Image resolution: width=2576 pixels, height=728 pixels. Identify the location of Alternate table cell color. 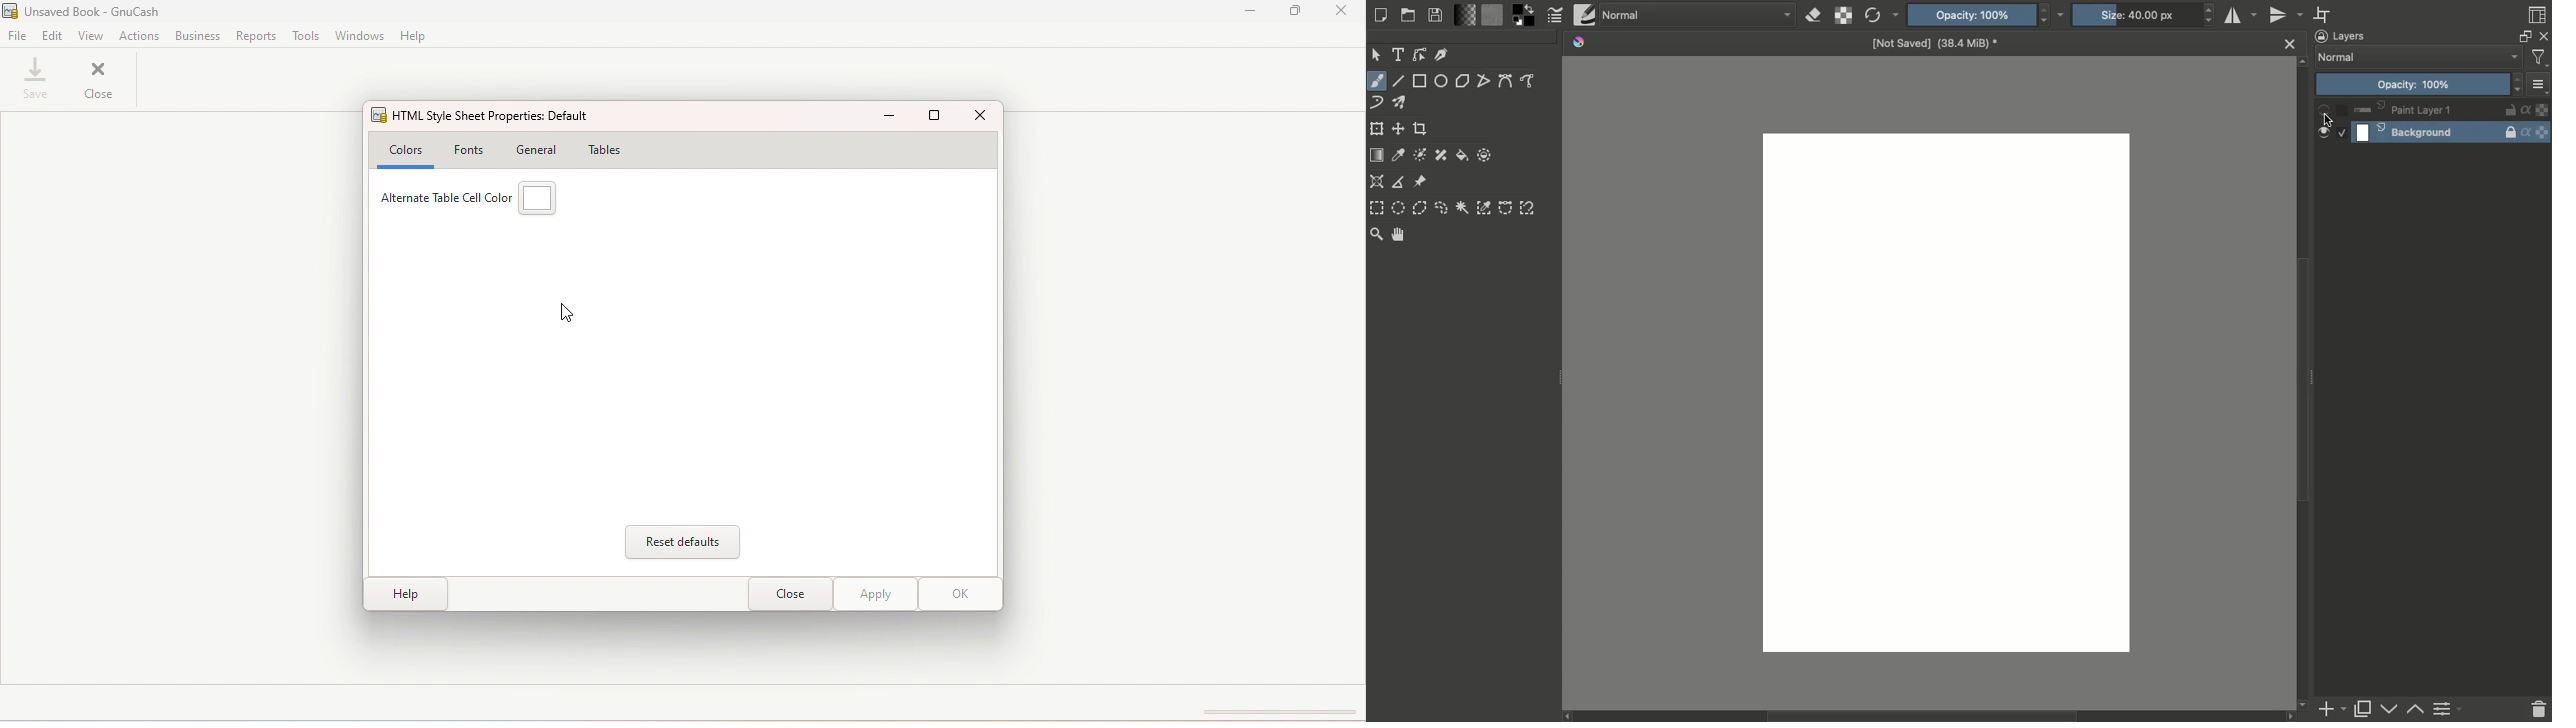
(540, 199).